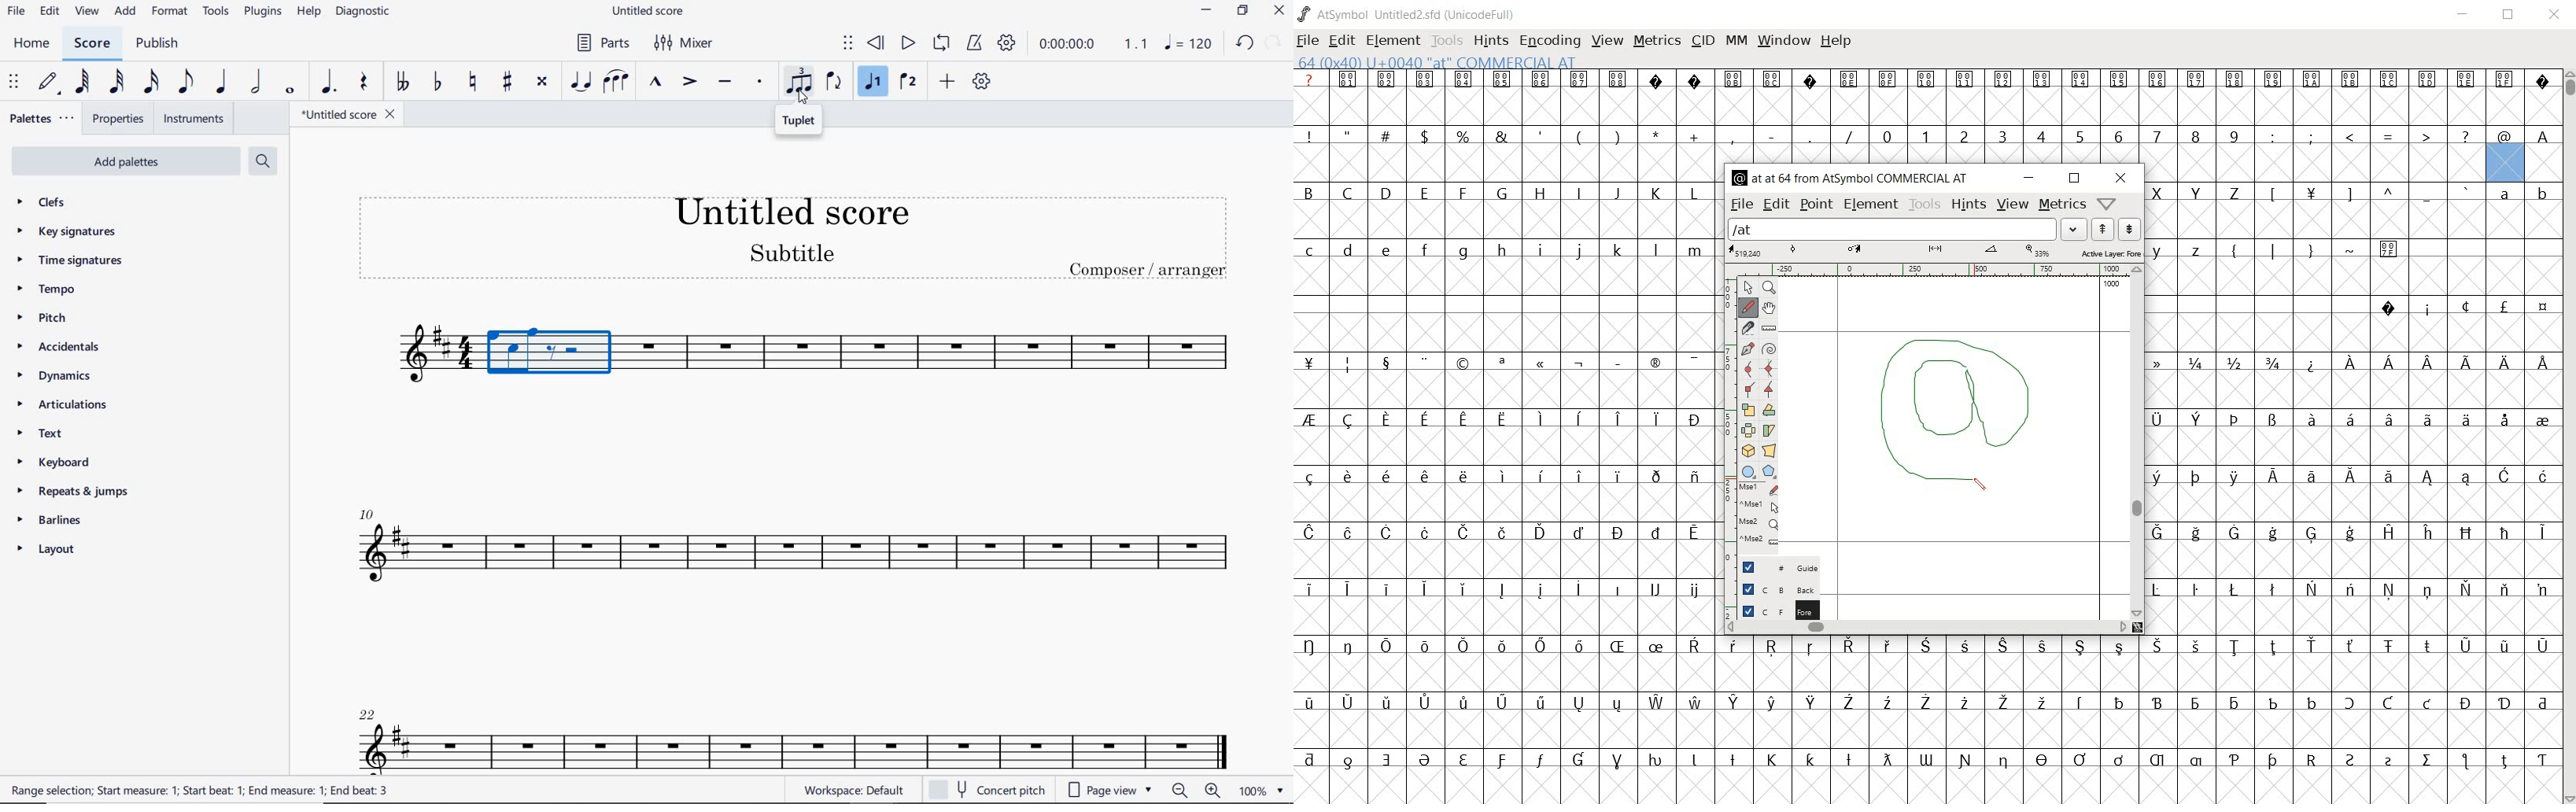 This screenshot has height=812, width=2576. I want to click on INSTRUMENT: TENOR SAXOPHONE, so click(406, 359).